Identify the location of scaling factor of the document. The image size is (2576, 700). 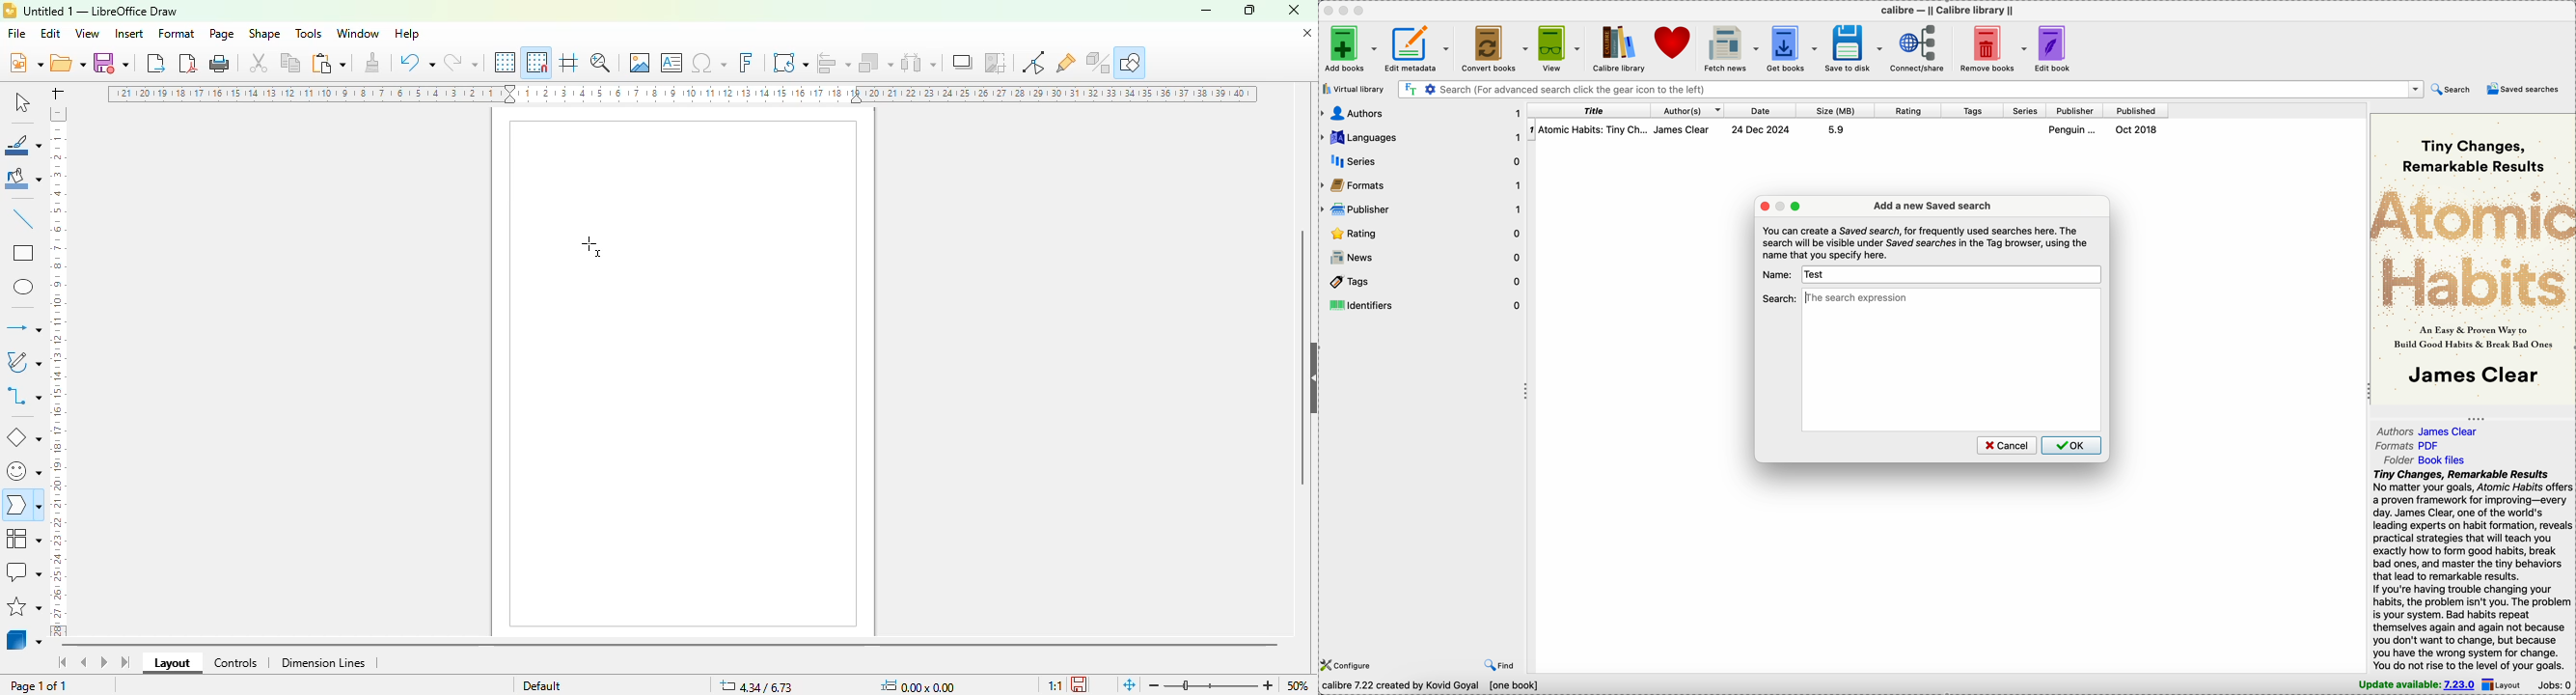
(1055, 685).